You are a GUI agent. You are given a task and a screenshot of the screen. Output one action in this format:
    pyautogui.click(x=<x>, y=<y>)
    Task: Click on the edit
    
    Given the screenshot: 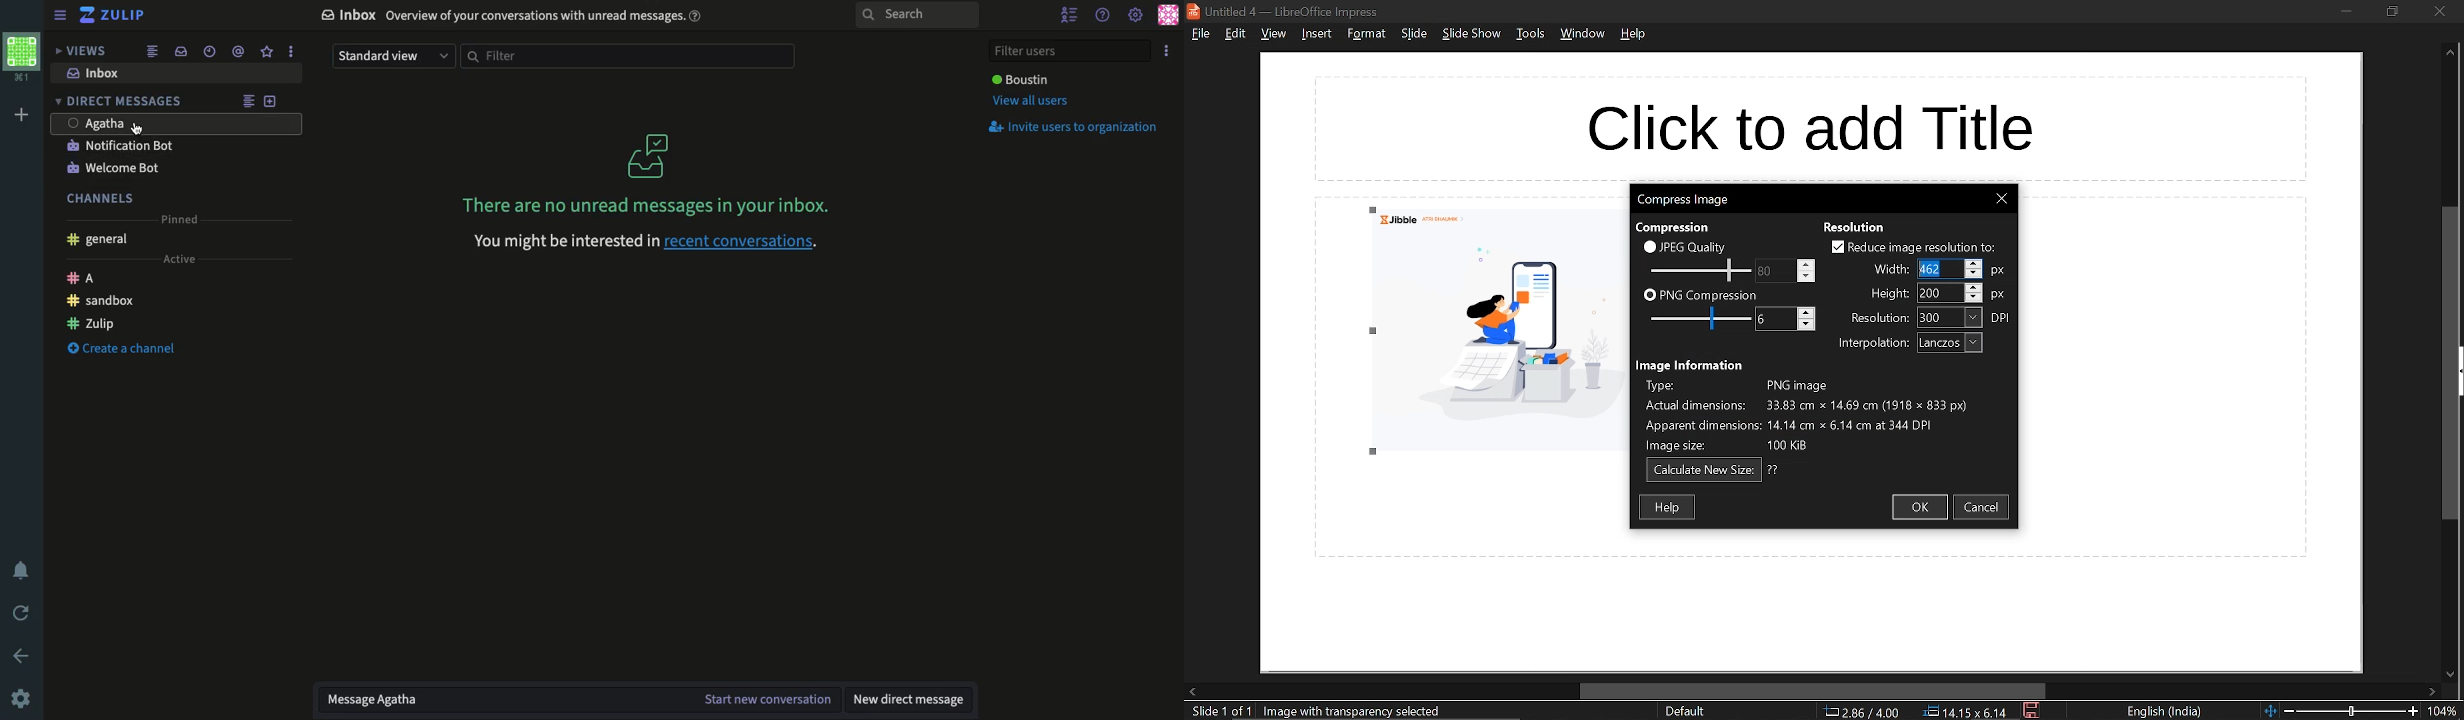 What is the action you would take?
    pyautogui.click(x=1237, y=33)
    